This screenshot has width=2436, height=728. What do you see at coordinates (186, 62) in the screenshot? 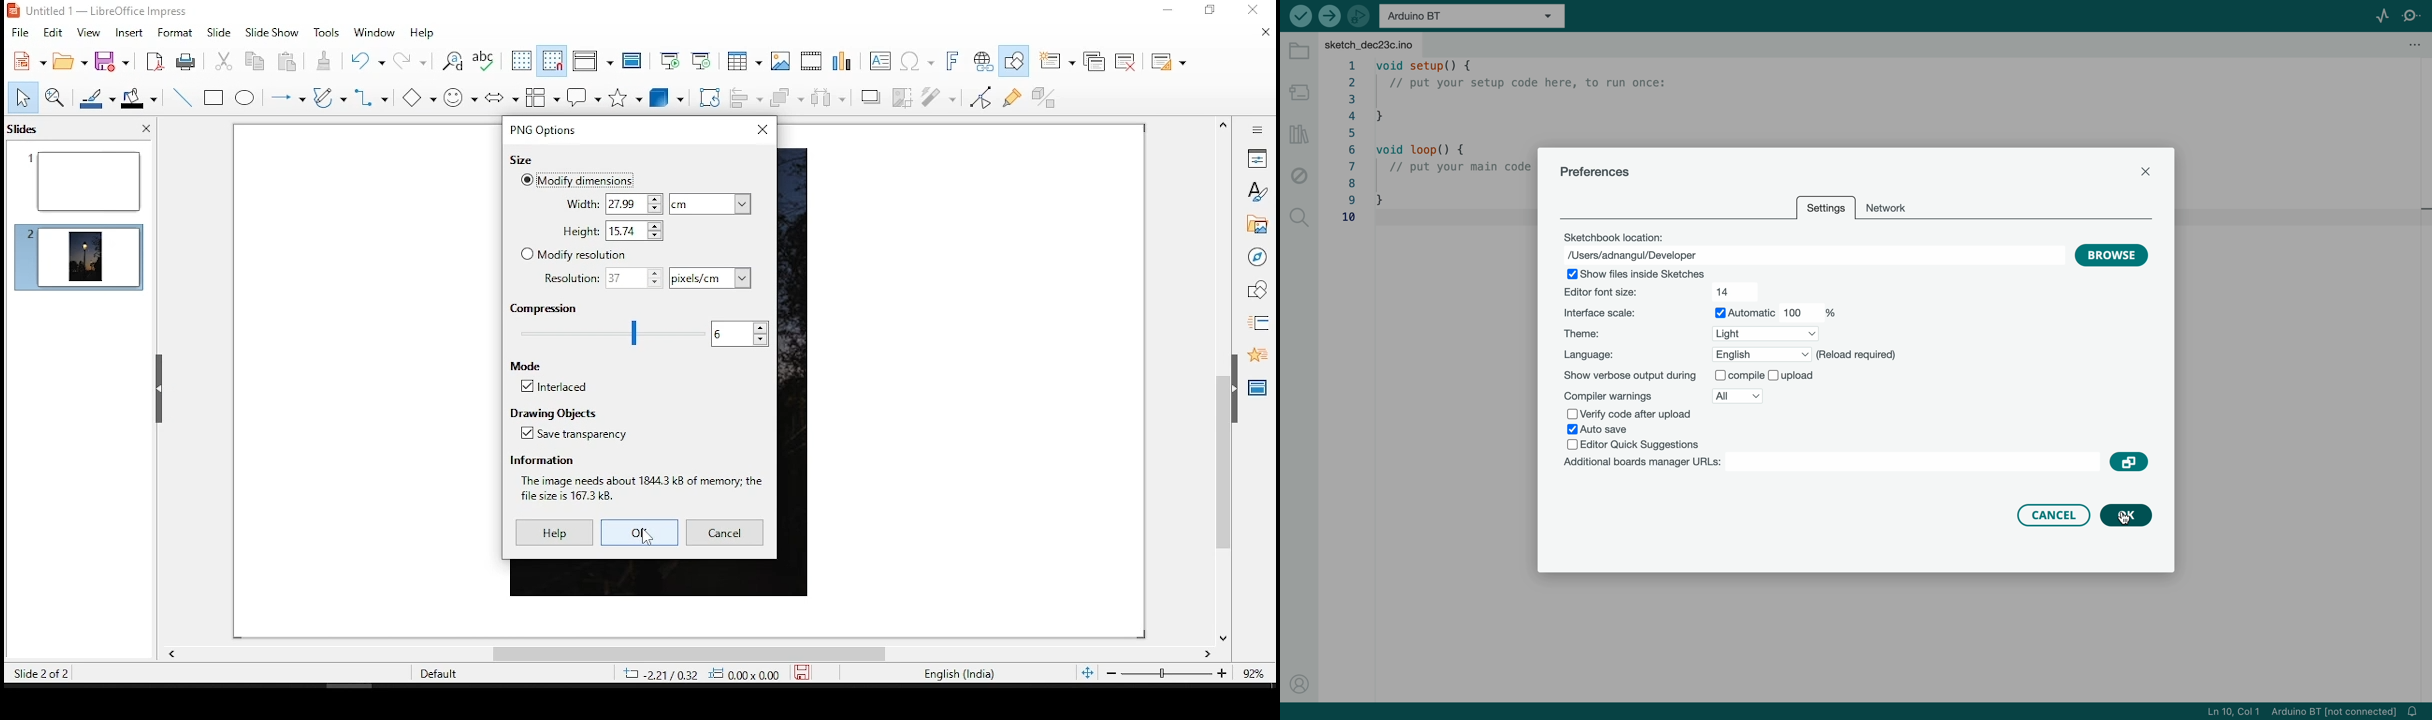
I see `print` at bounding box center [186, 62].